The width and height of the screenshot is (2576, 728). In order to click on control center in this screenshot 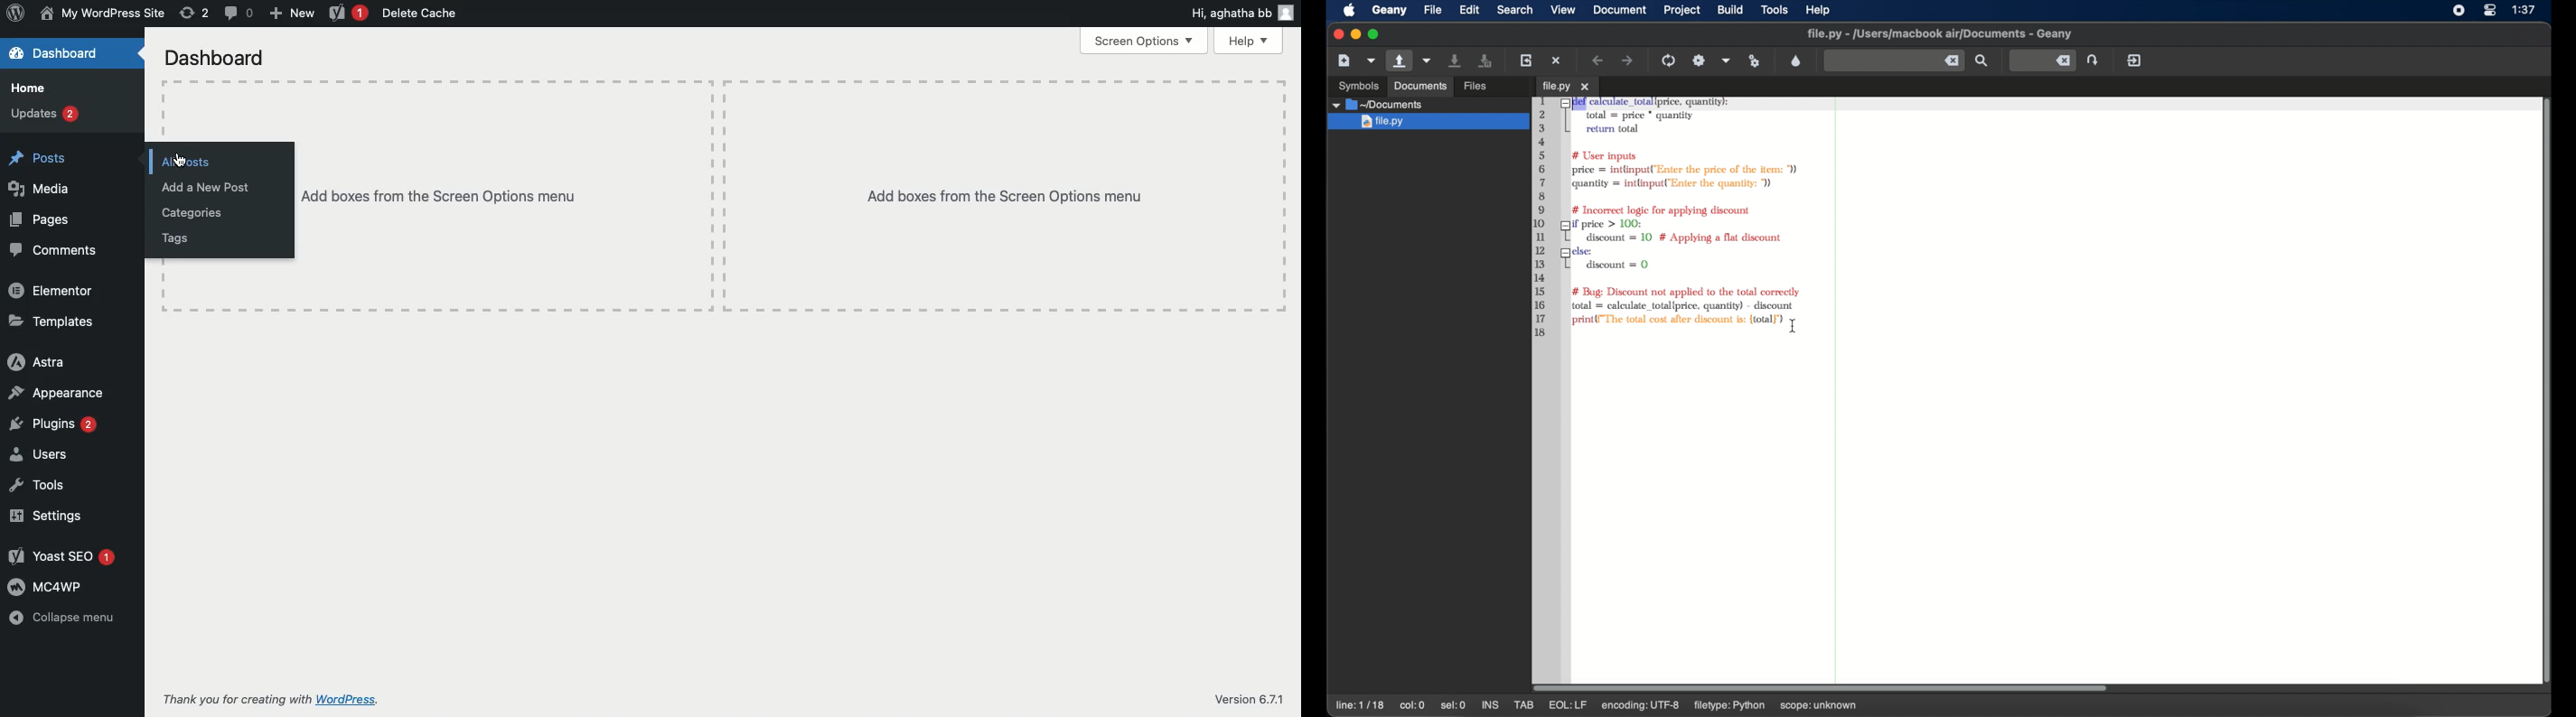, I will do `click(2490, 11)`.